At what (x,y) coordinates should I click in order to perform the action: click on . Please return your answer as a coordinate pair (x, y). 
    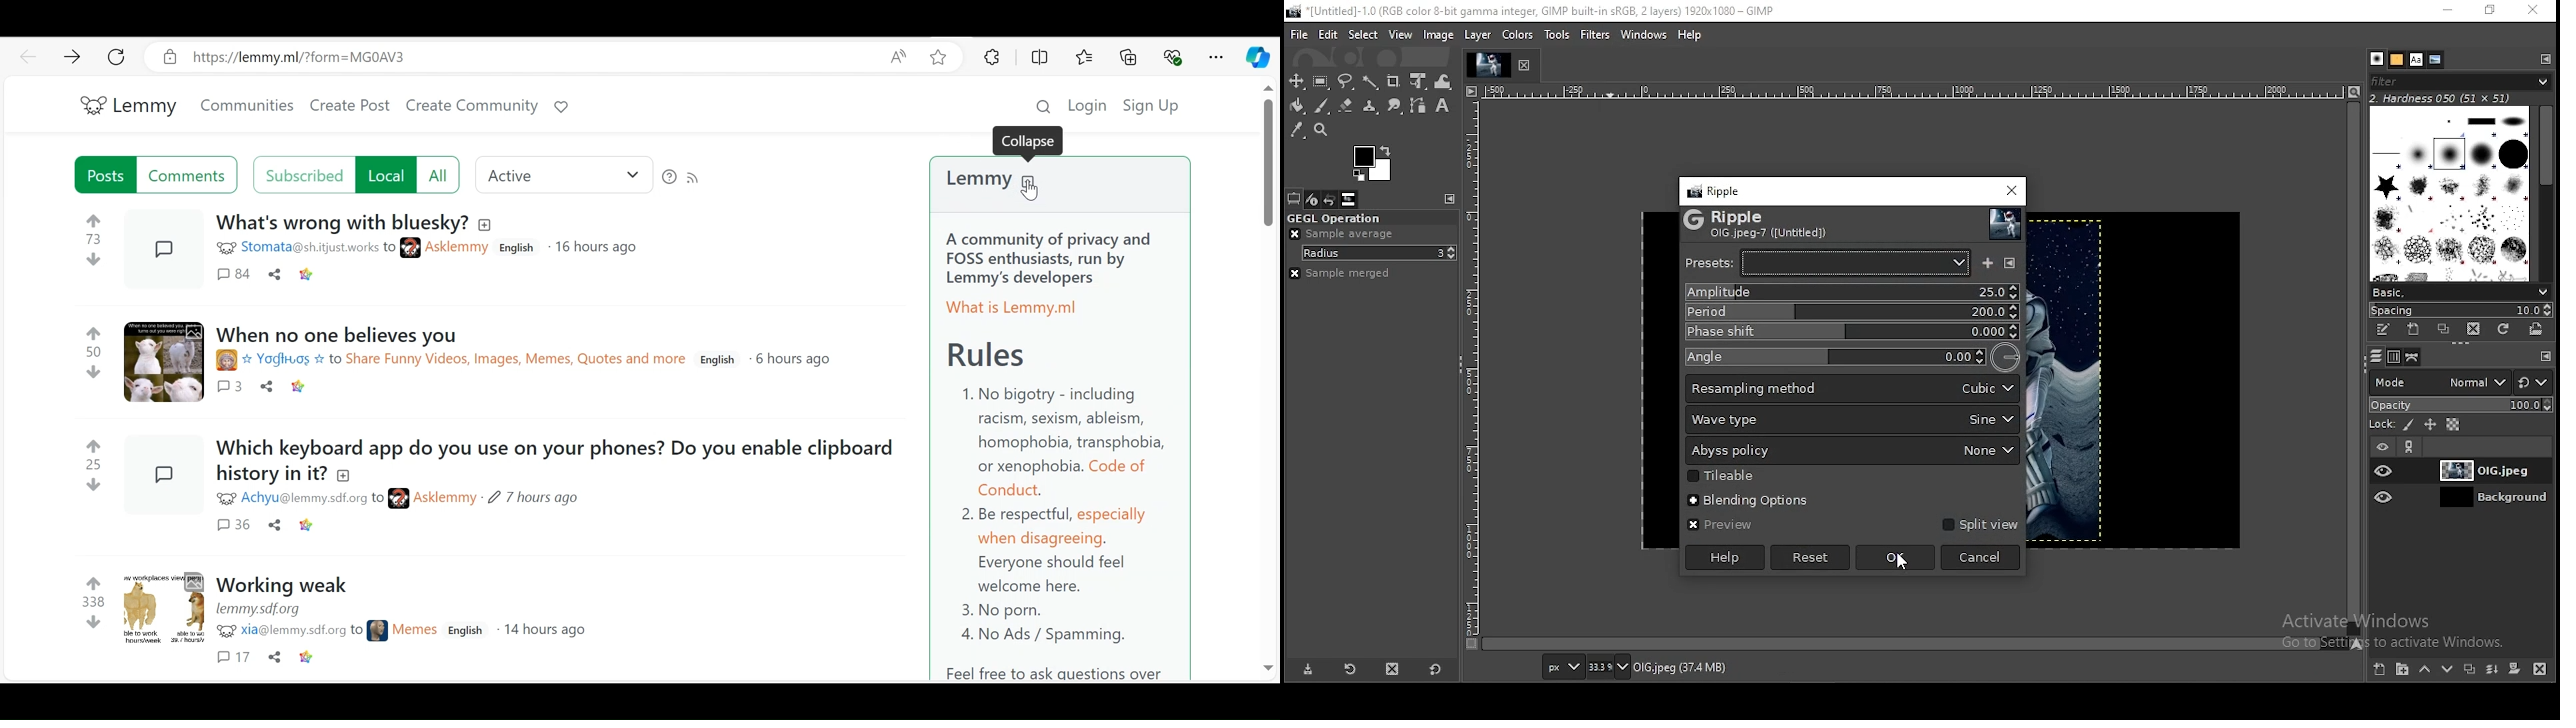
    Looking at the image, I should click on (609, 1309).